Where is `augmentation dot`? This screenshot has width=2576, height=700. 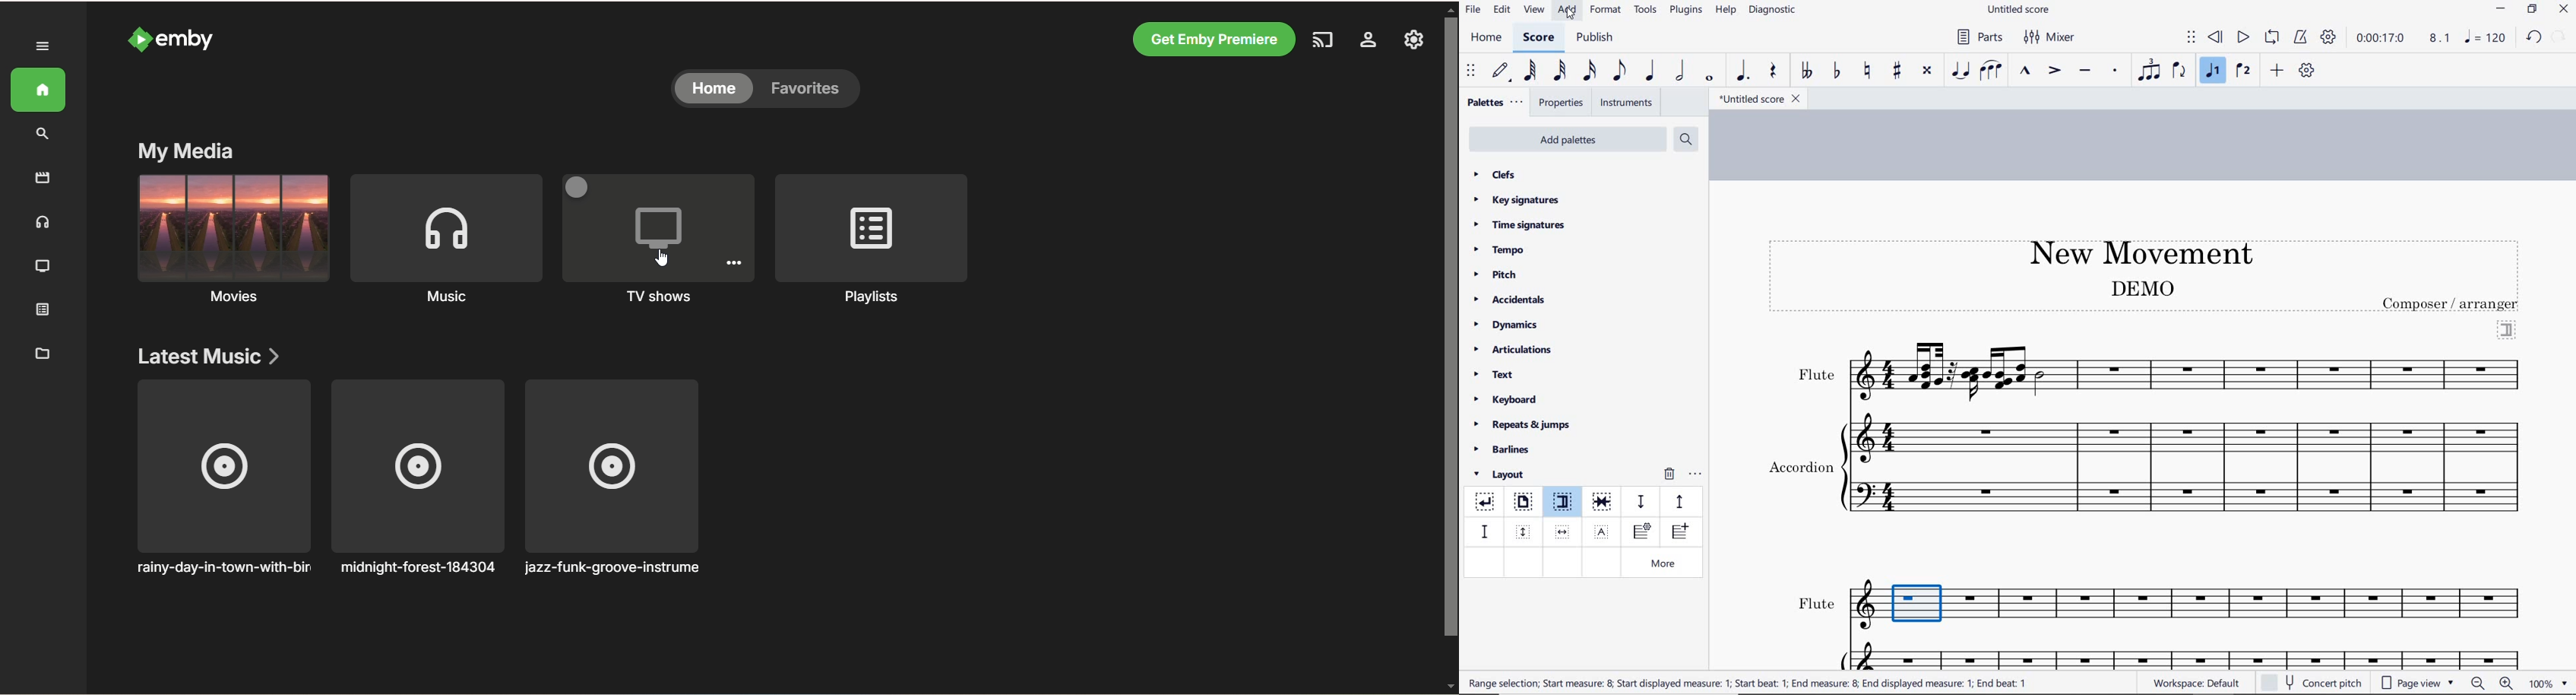 augmentation dot is located at coordinates (1741, 71).